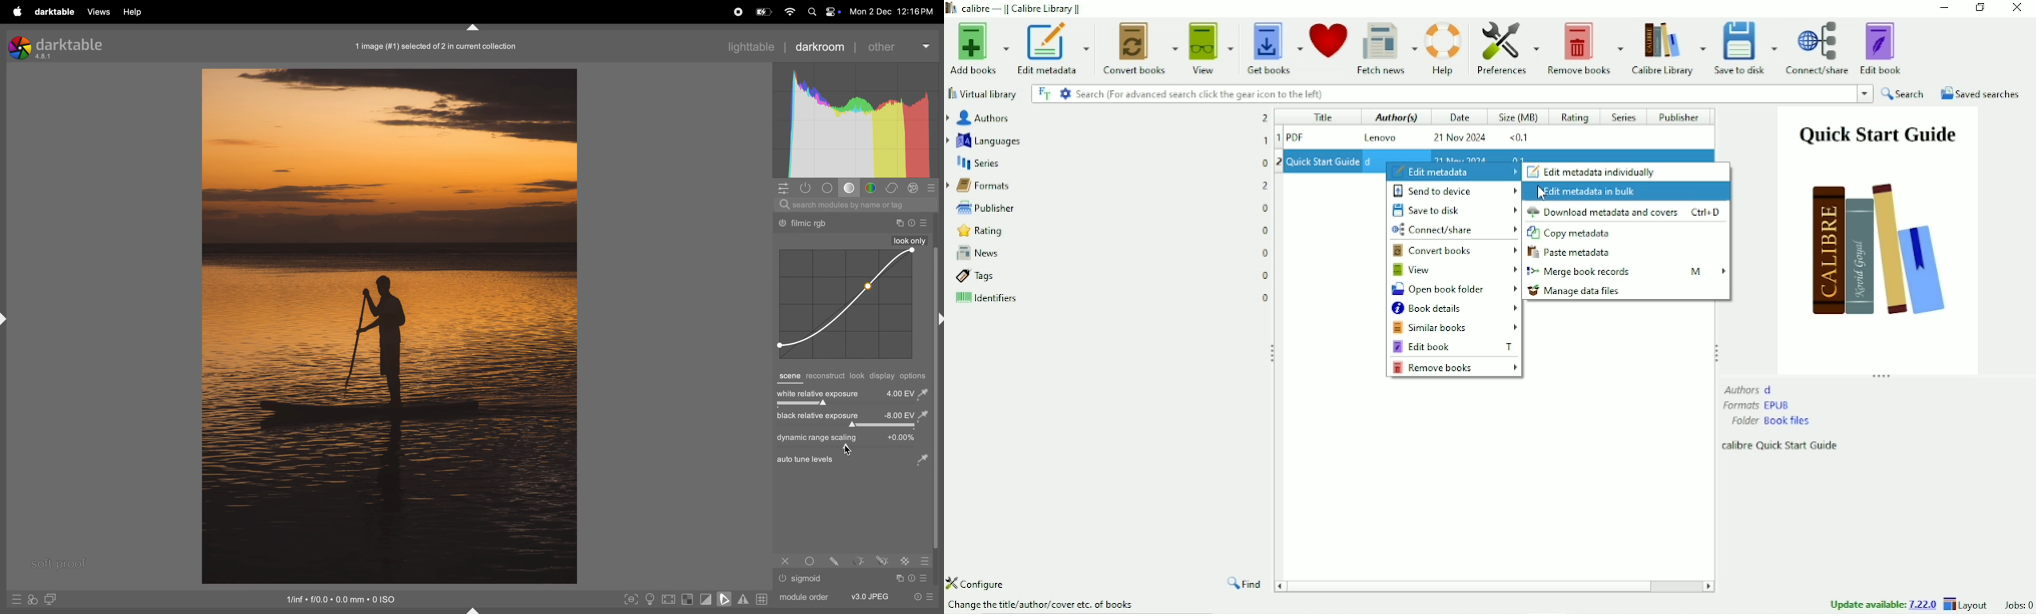  I want to click on Close, so click(2016, 9).